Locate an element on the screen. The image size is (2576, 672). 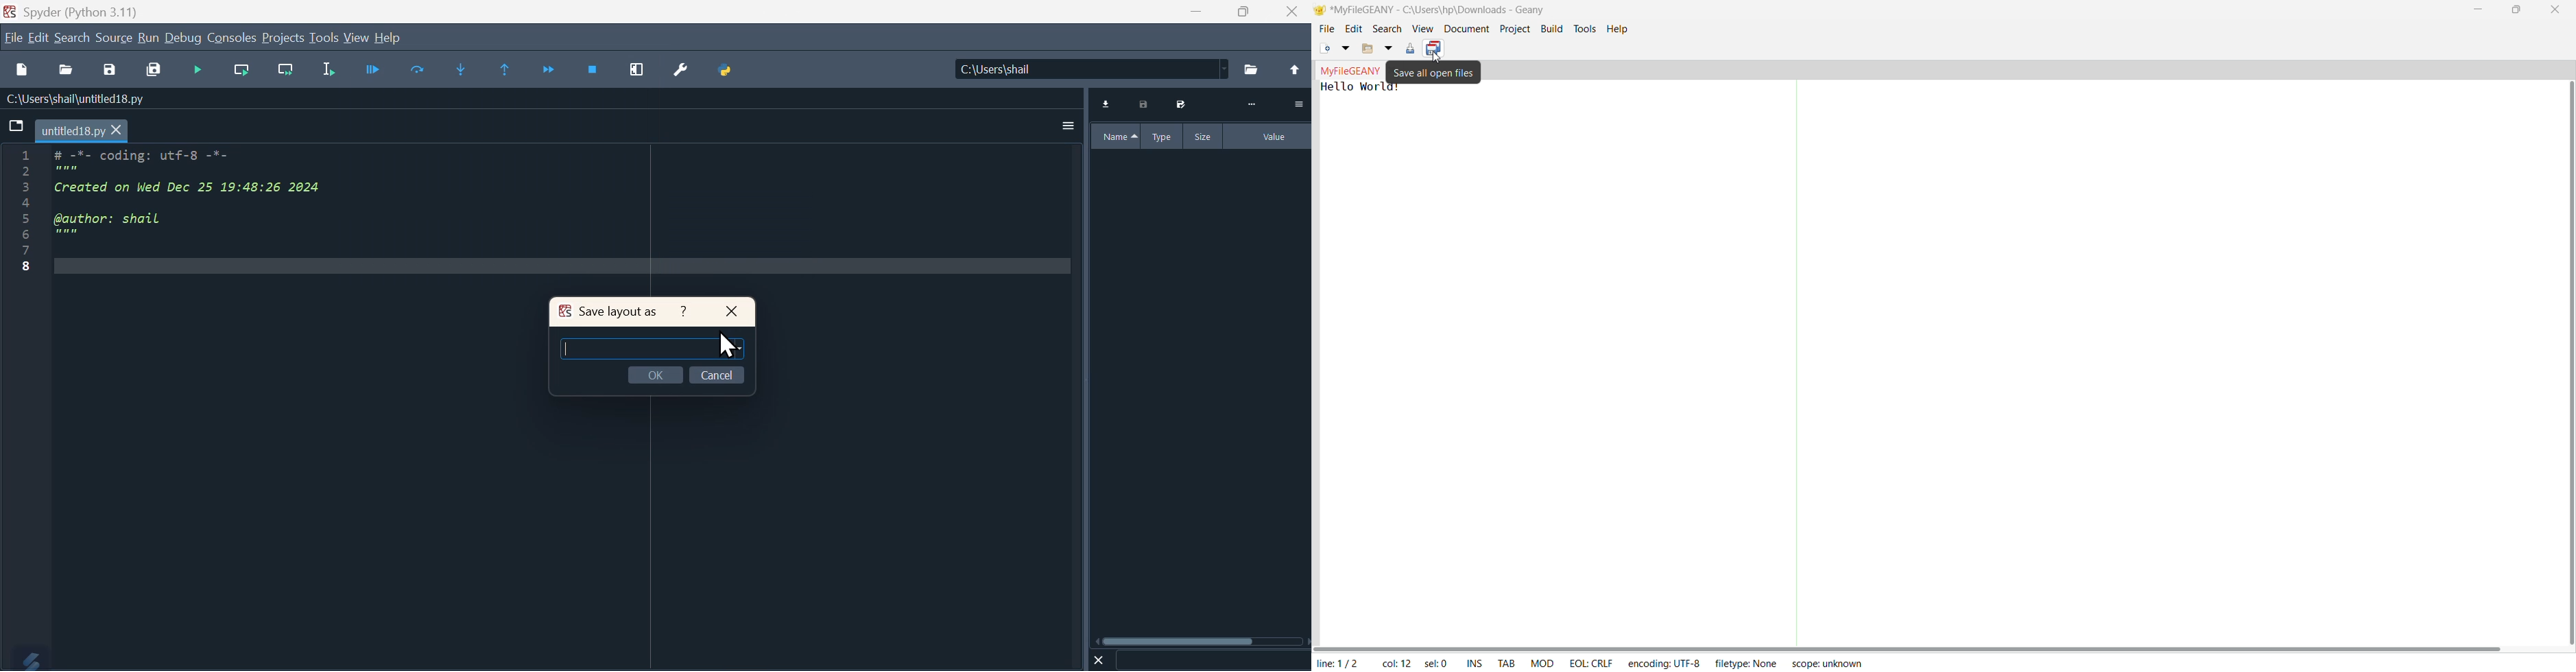
File is located at coordinates (17, 126).